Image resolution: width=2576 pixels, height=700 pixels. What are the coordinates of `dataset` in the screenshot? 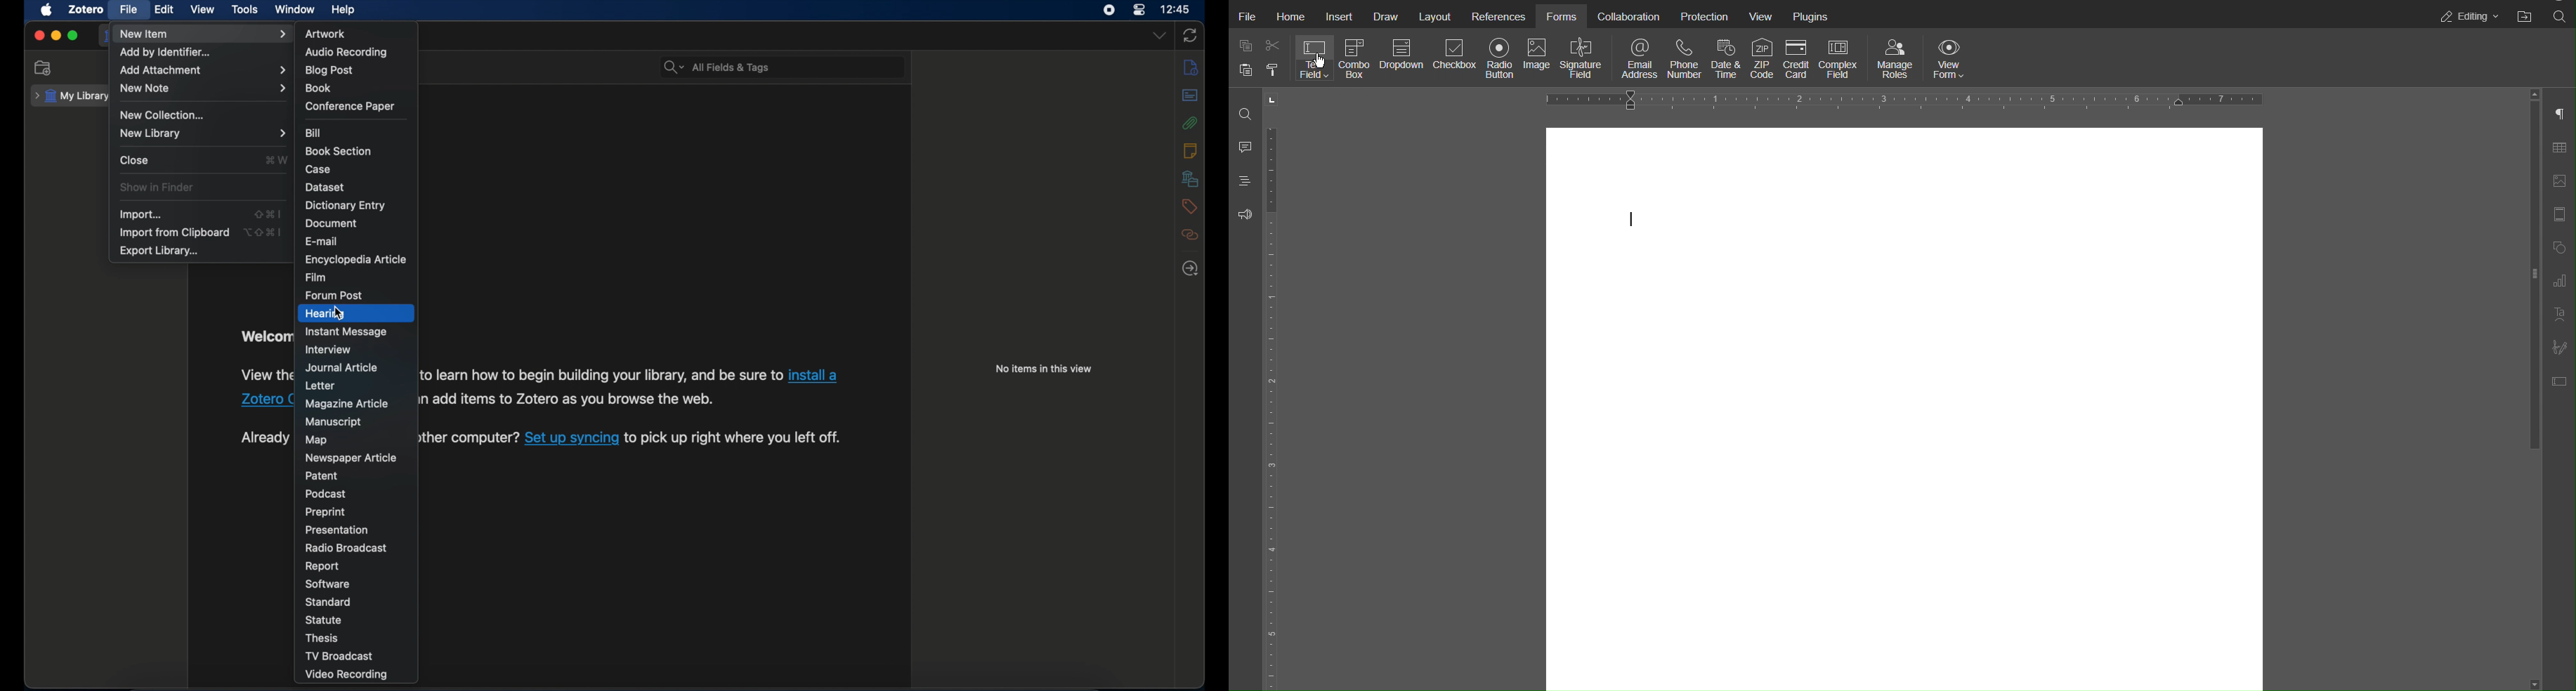 It's located at (326, 187).